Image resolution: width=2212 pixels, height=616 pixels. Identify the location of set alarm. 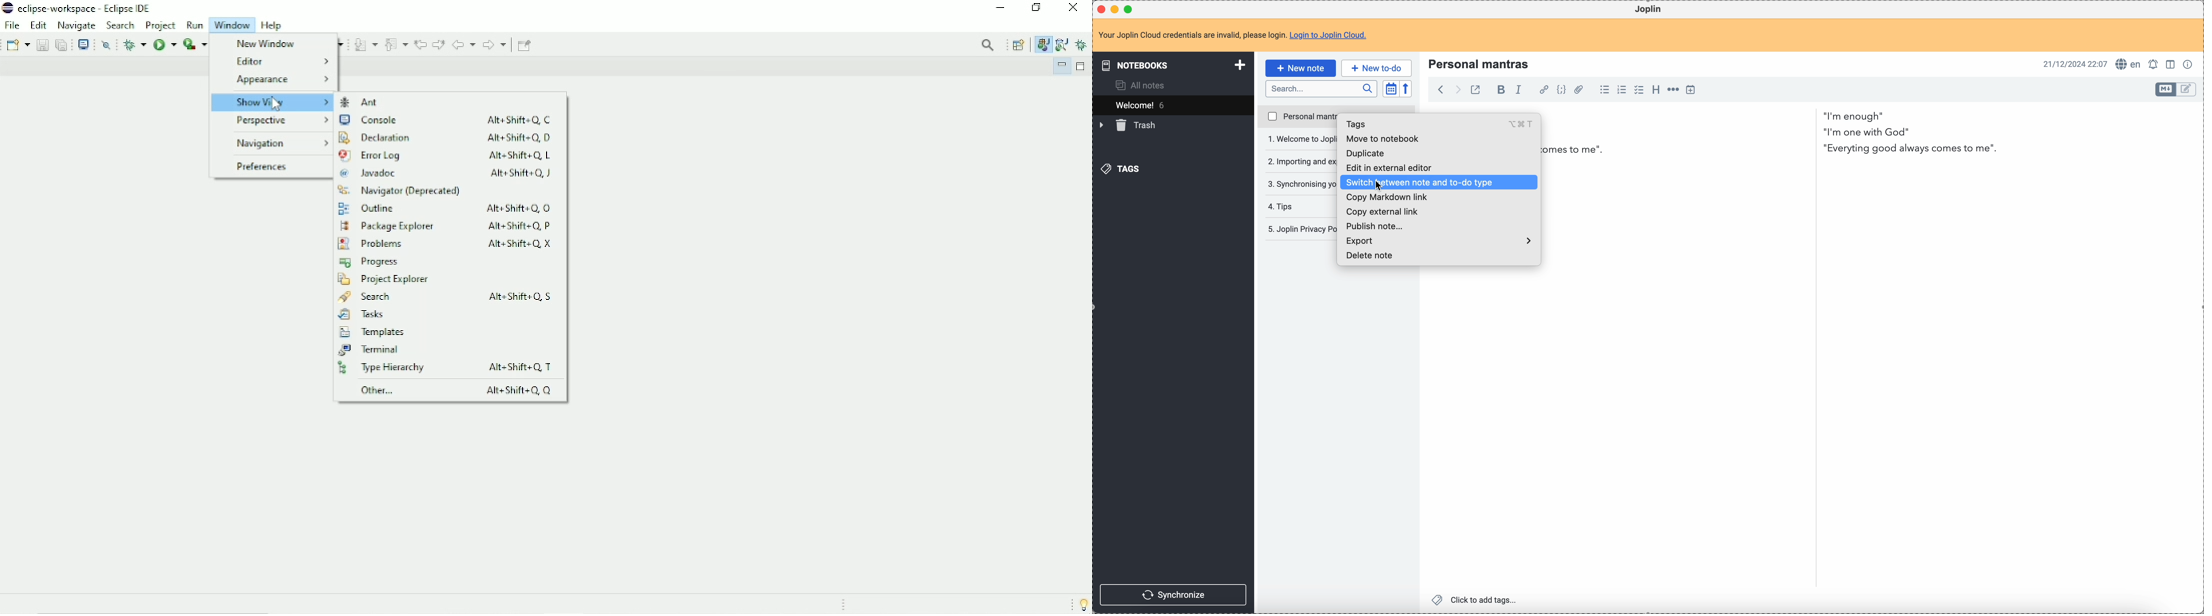
(2155, 64).